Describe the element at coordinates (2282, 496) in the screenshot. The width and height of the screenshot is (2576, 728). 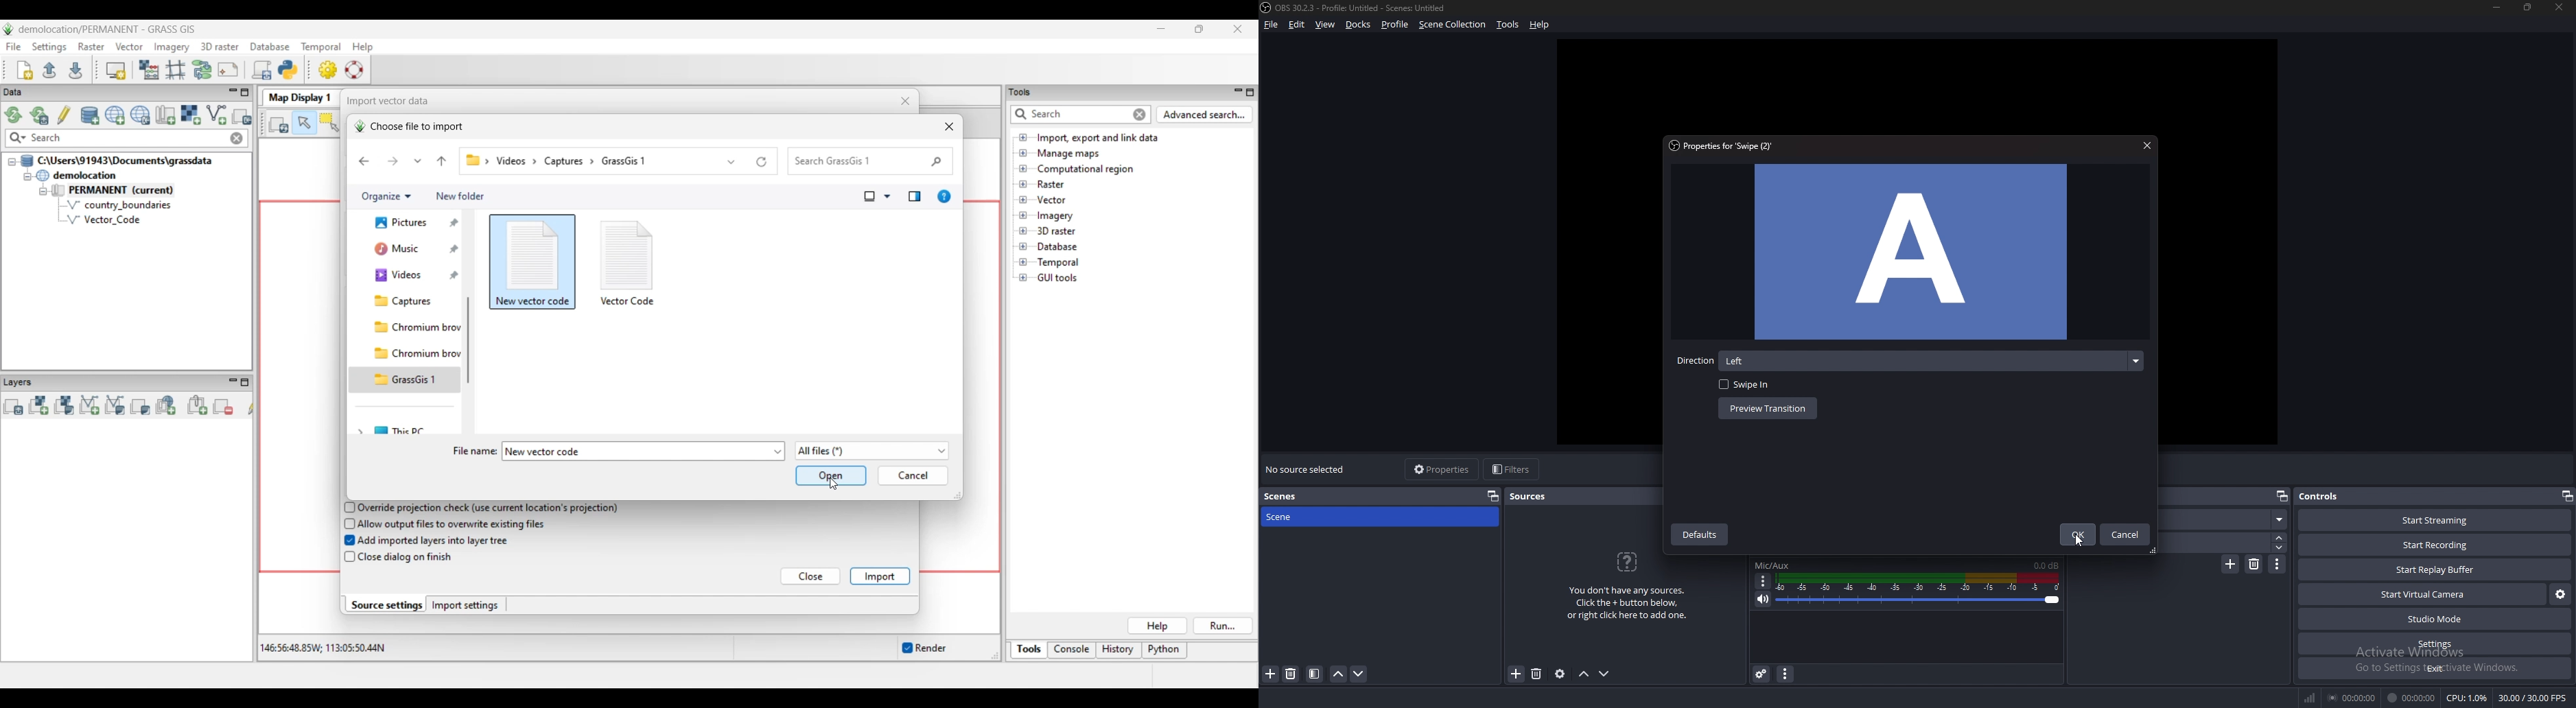
I see `pop out` at that location.